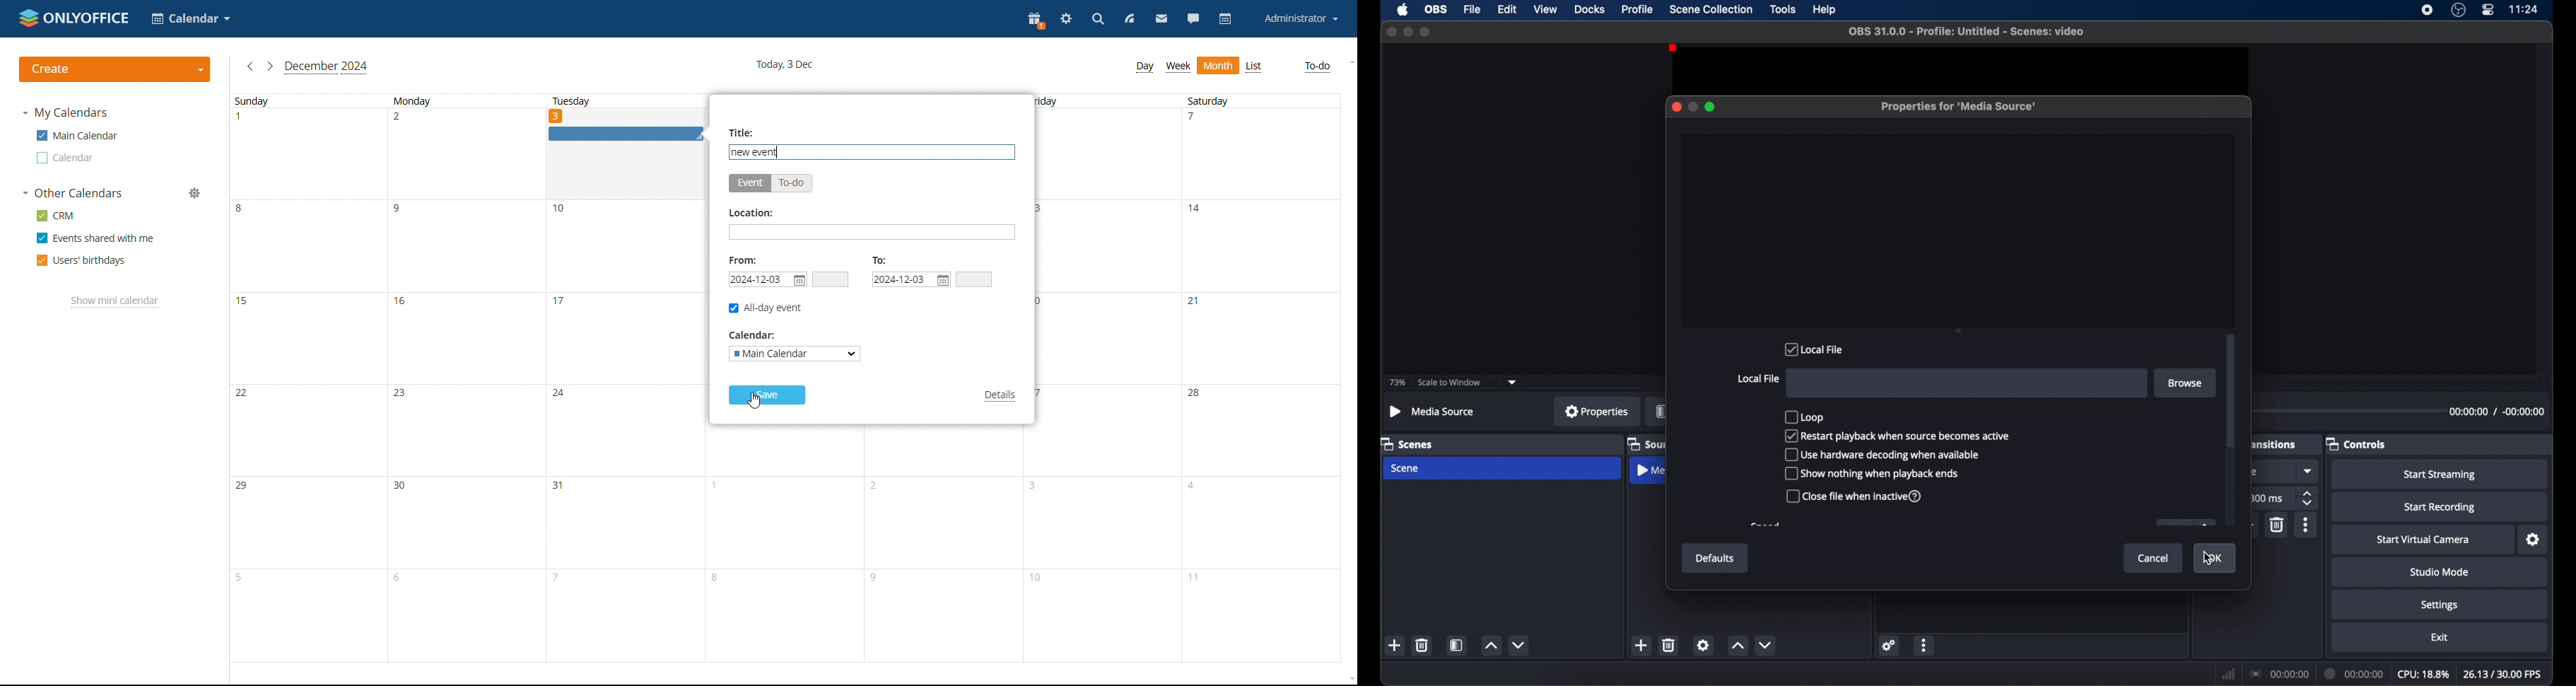  What do you see at coordinates (2228, 674) in the screenshot?
I see `network` at bounding box center [2228, 674].